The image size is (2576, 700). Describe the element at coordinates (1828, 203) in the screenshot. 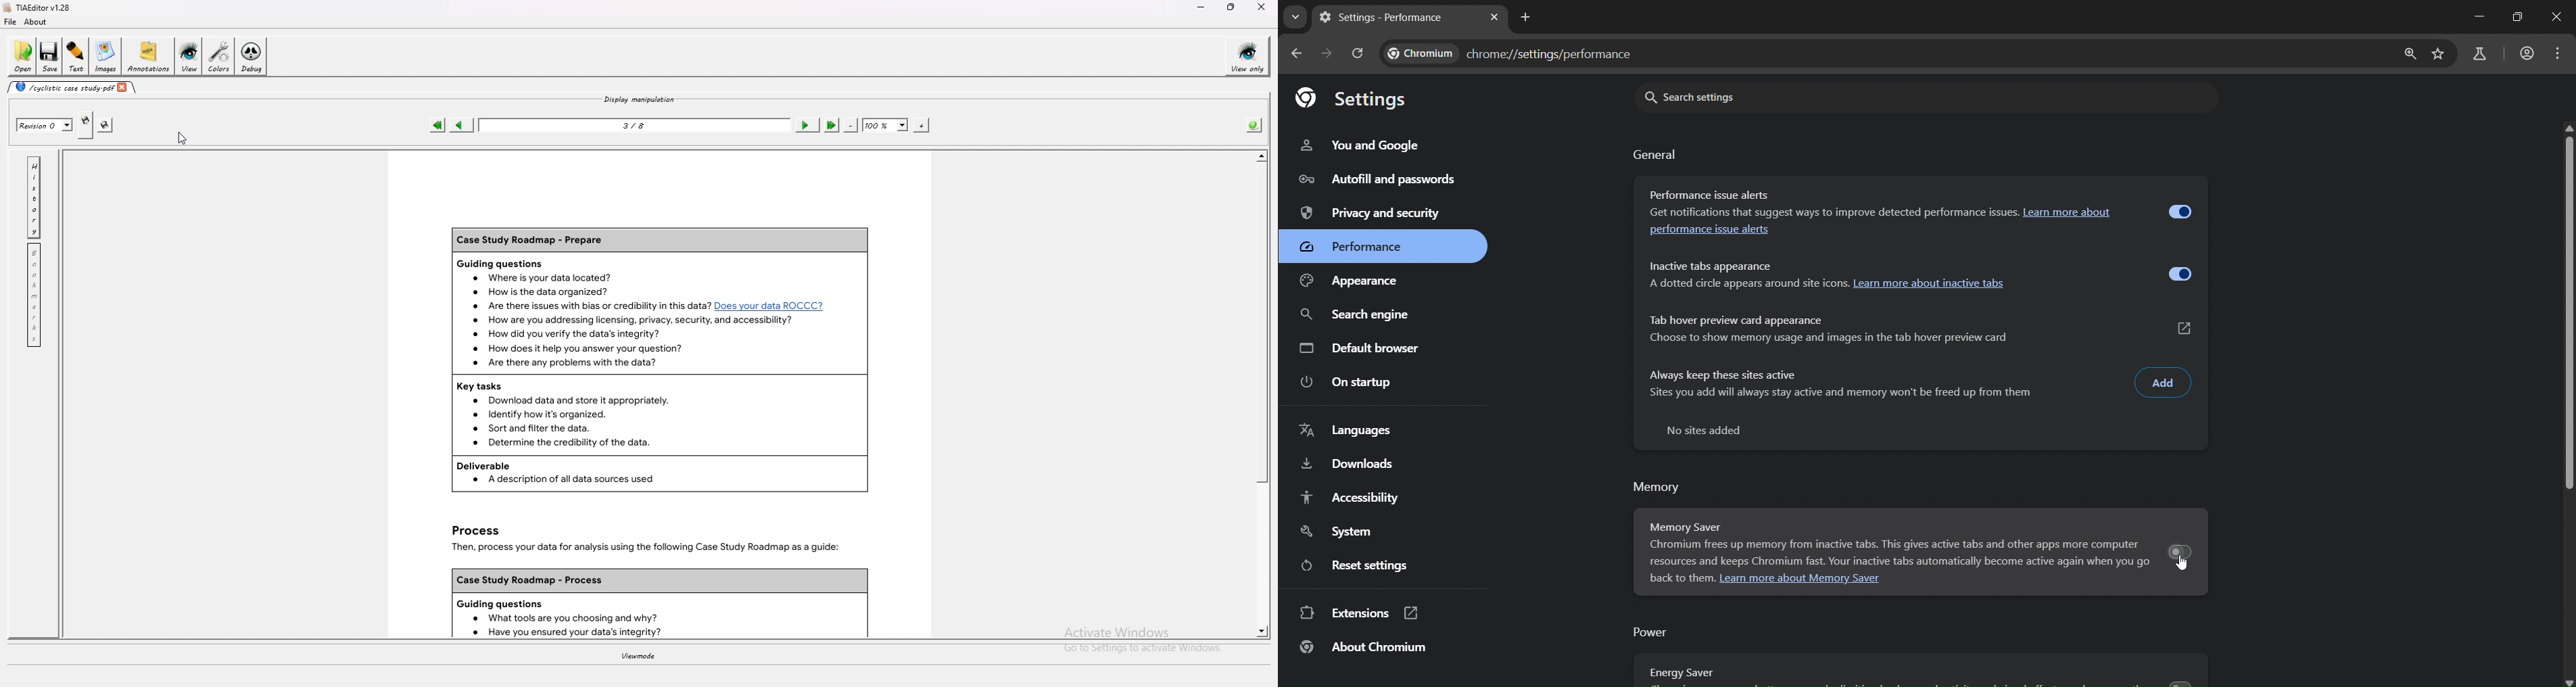

I see `Performance issue alerts
Get notifications that suggest ways to improve detected performance issues.` at that location.